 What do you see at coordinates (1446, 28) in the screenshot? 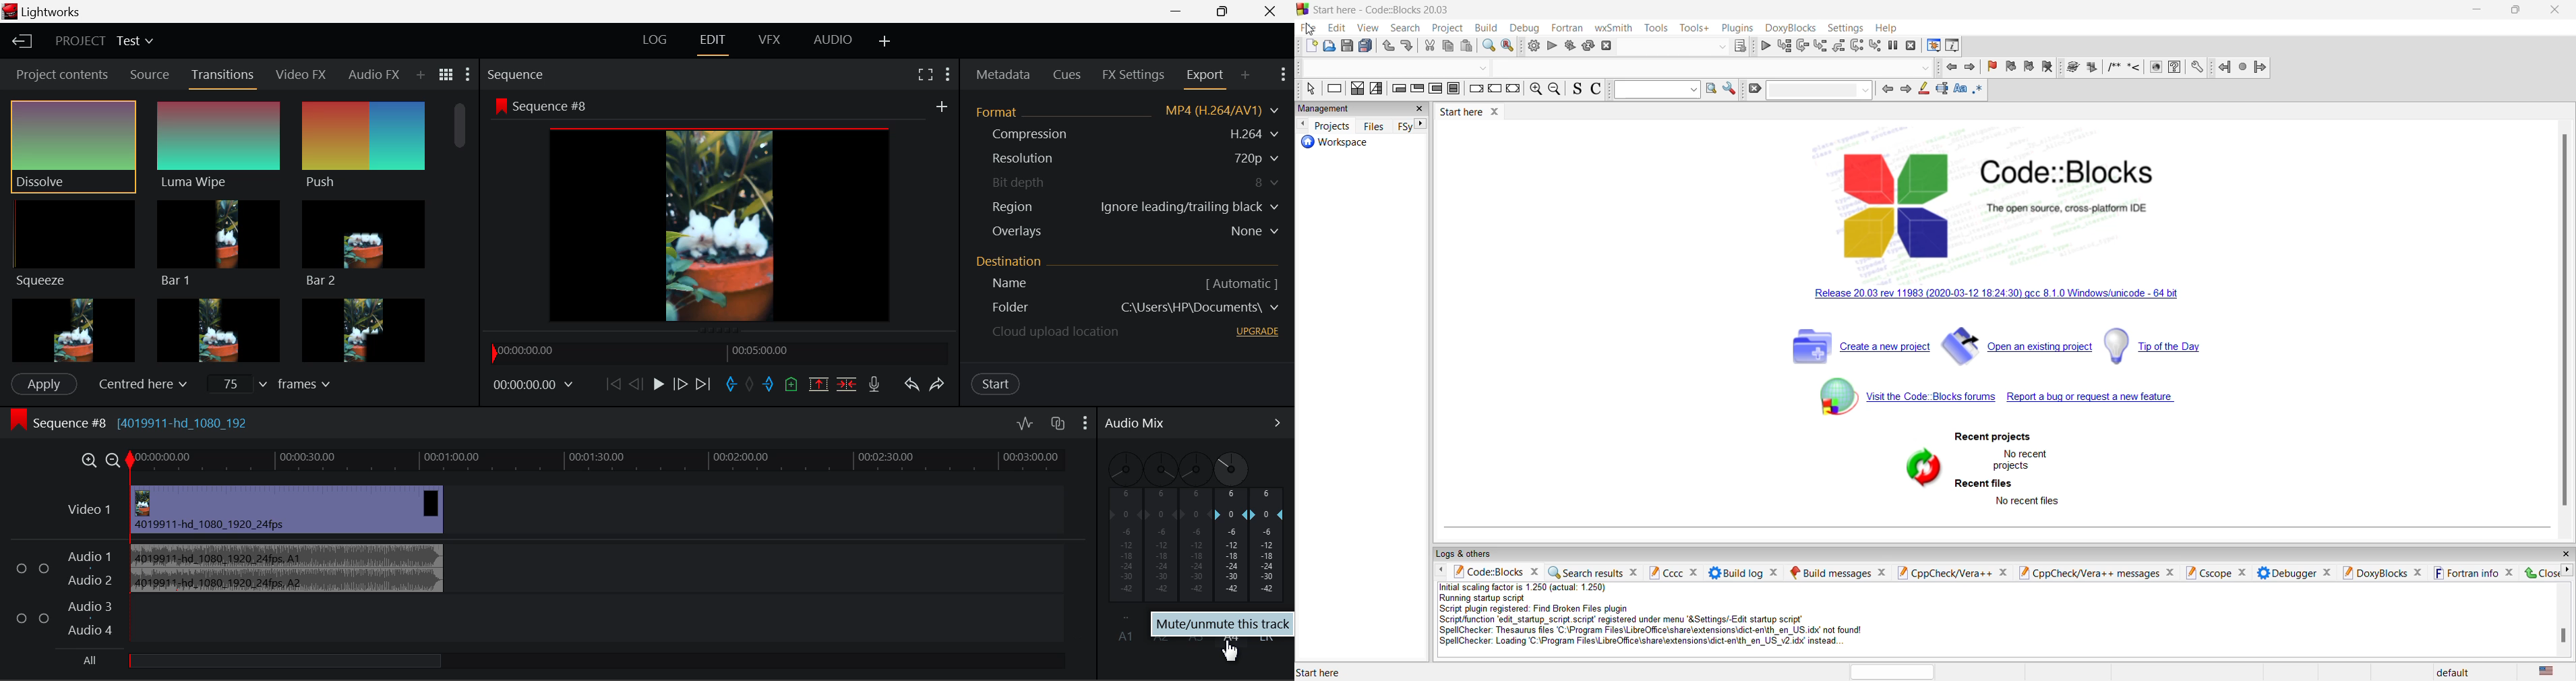
I see `project` at bounding box center [1446, 28].